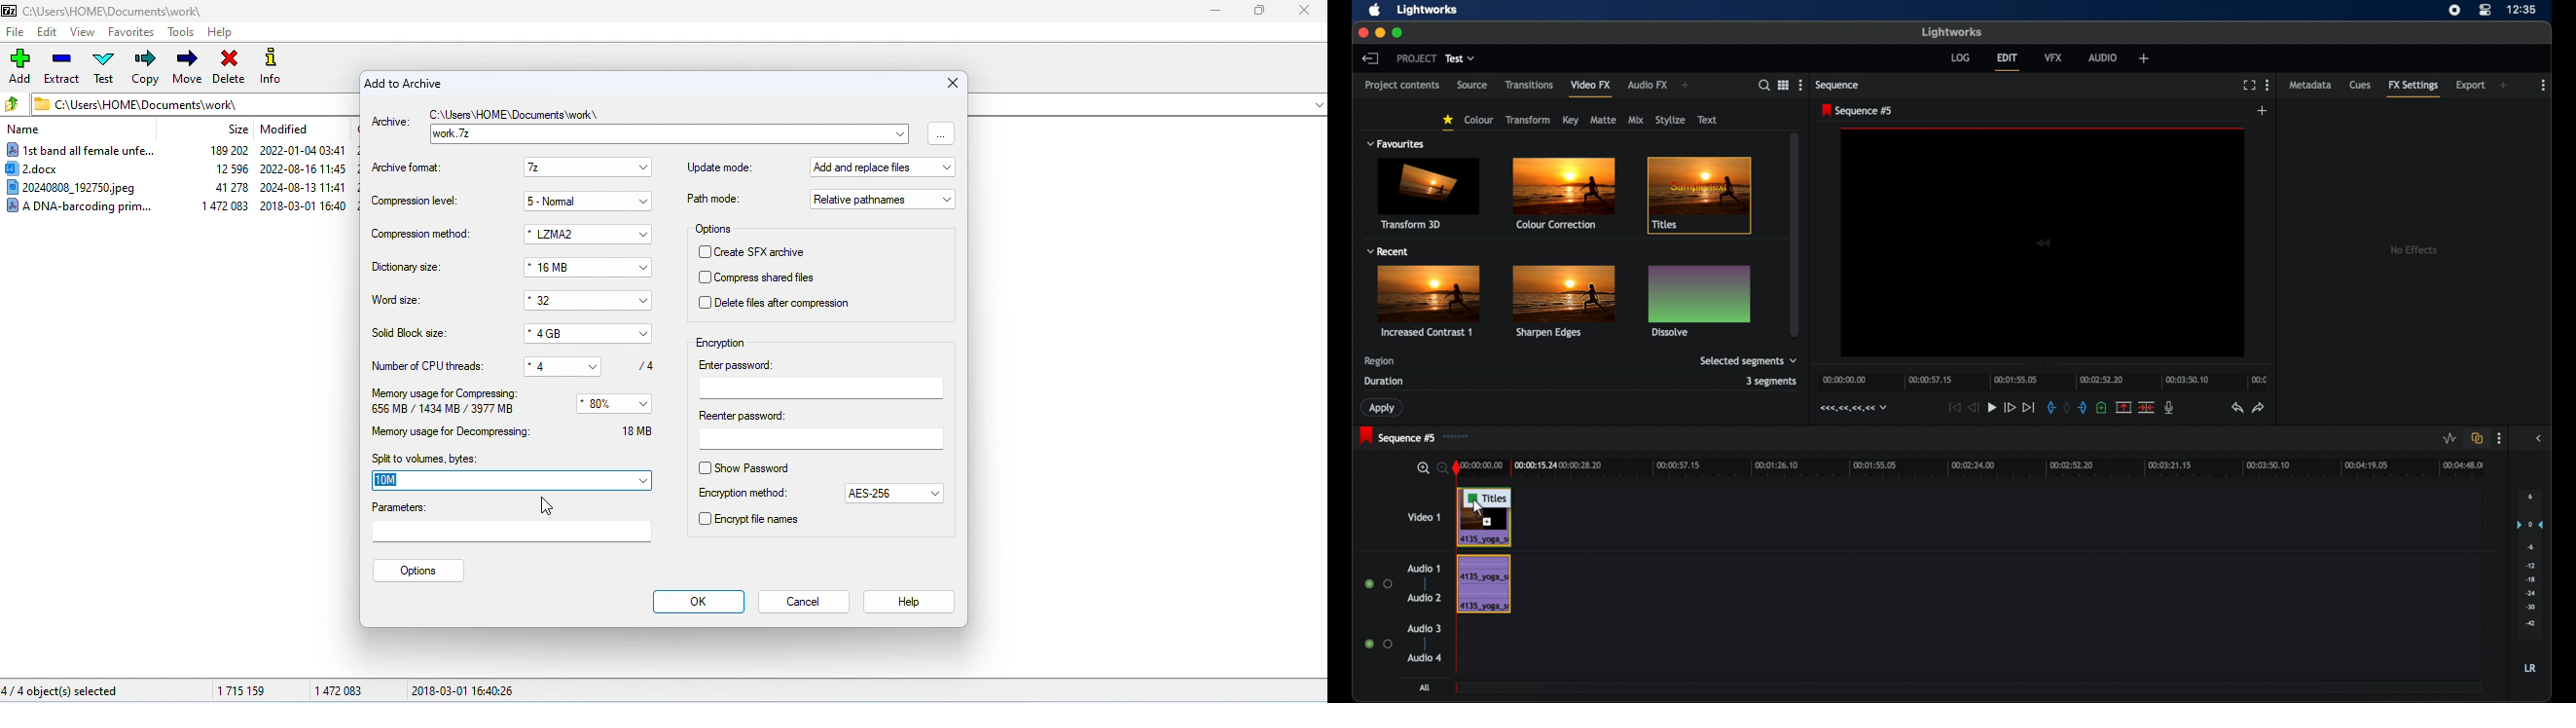 The height and width of the screenshot is (728, 2576). Describe the element at coordinates (2414, 90) in the screenshot. I see `fx settings` at that location.